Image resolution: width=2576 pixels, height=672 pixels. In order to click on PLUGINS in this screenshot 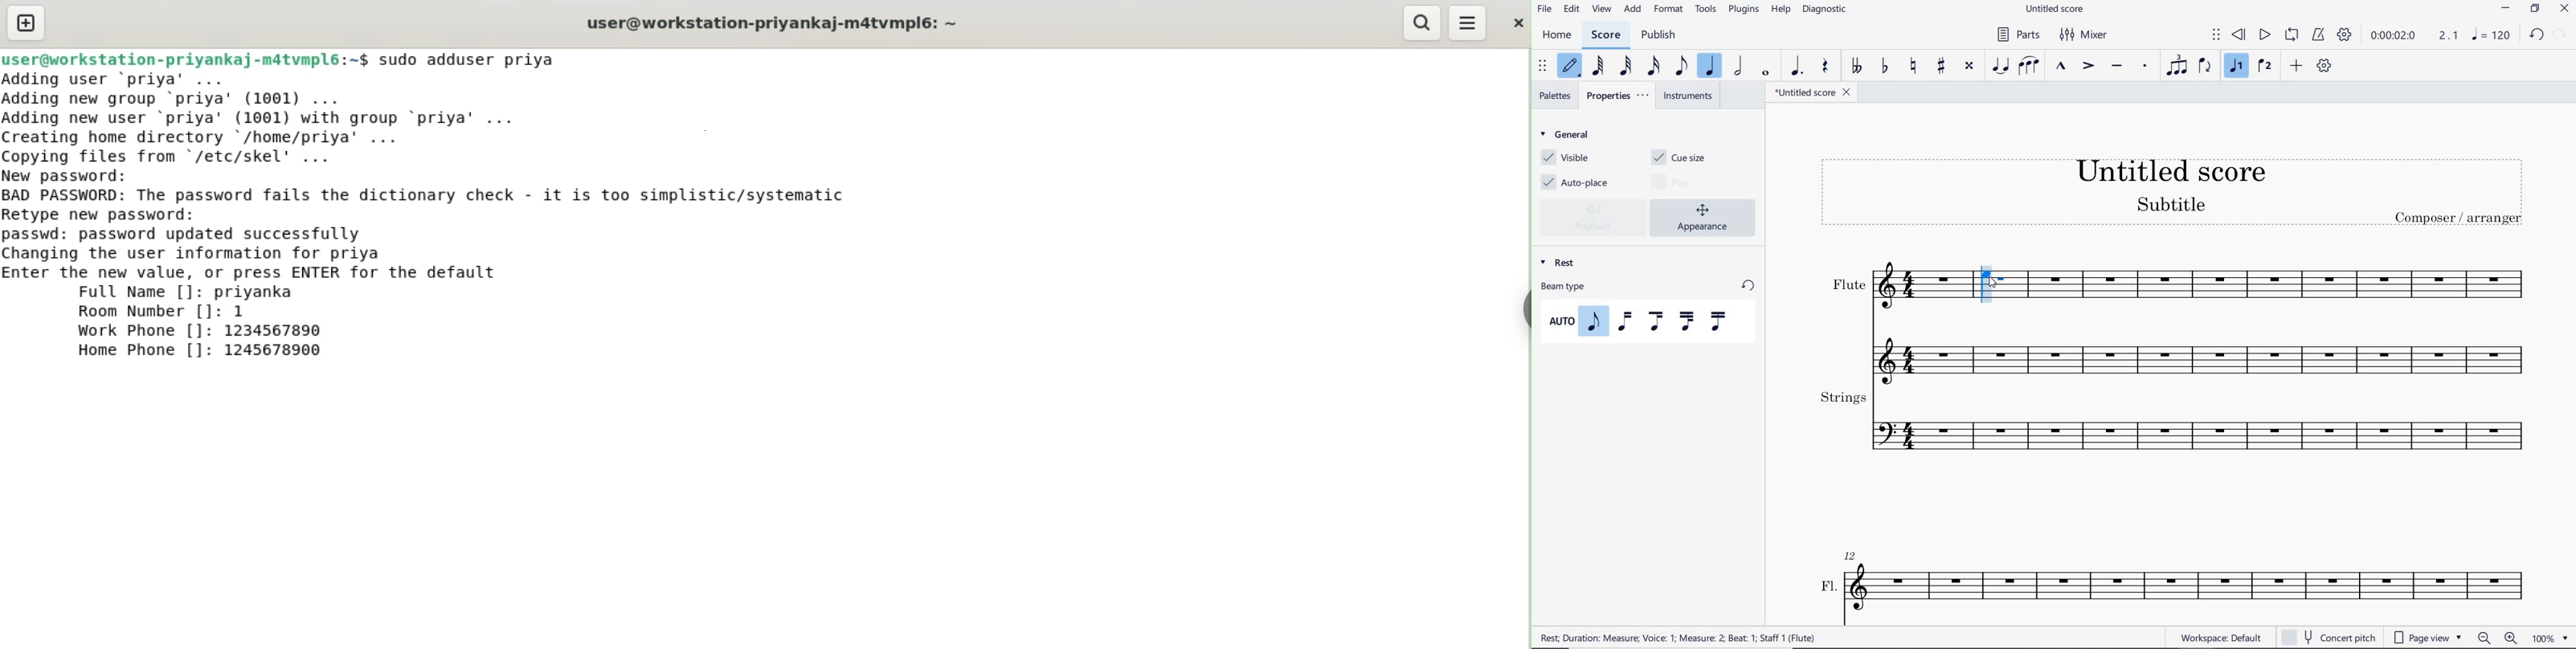, I will do `click(1745, 10)`.